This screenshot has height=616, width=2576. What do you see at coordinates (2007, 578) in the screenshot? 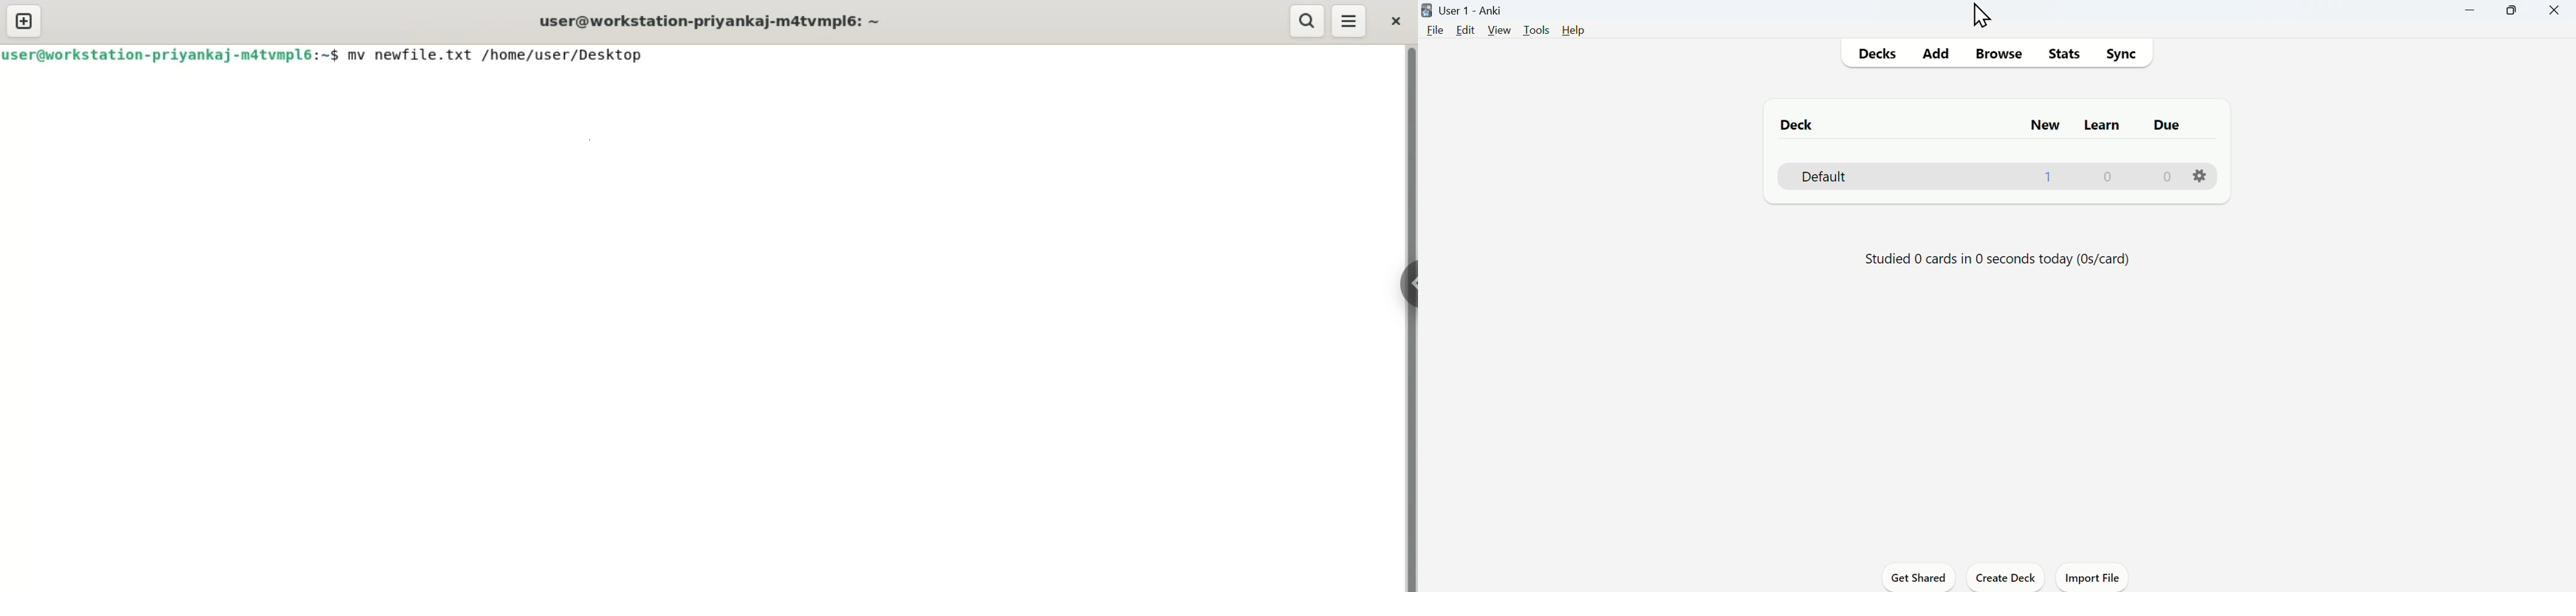
I see `create deck` at bounding box center [2007, 578].